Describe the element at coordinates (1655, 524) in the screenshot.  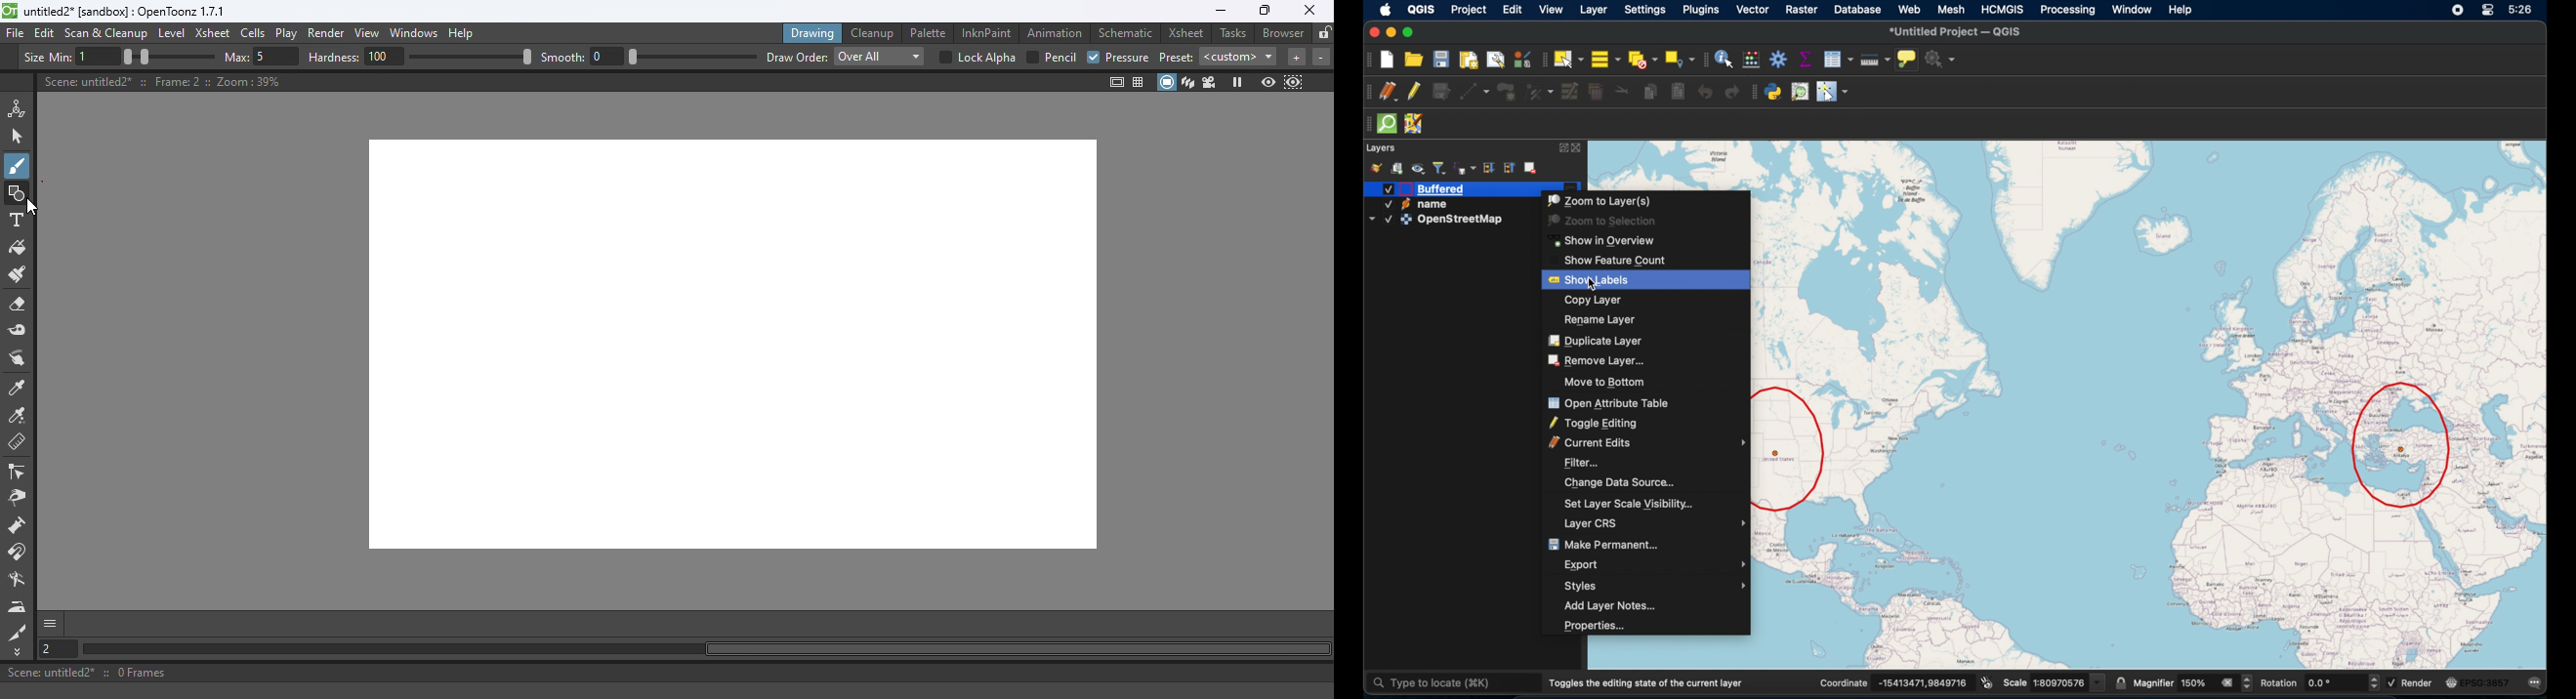
I see `layer crs` at that location.